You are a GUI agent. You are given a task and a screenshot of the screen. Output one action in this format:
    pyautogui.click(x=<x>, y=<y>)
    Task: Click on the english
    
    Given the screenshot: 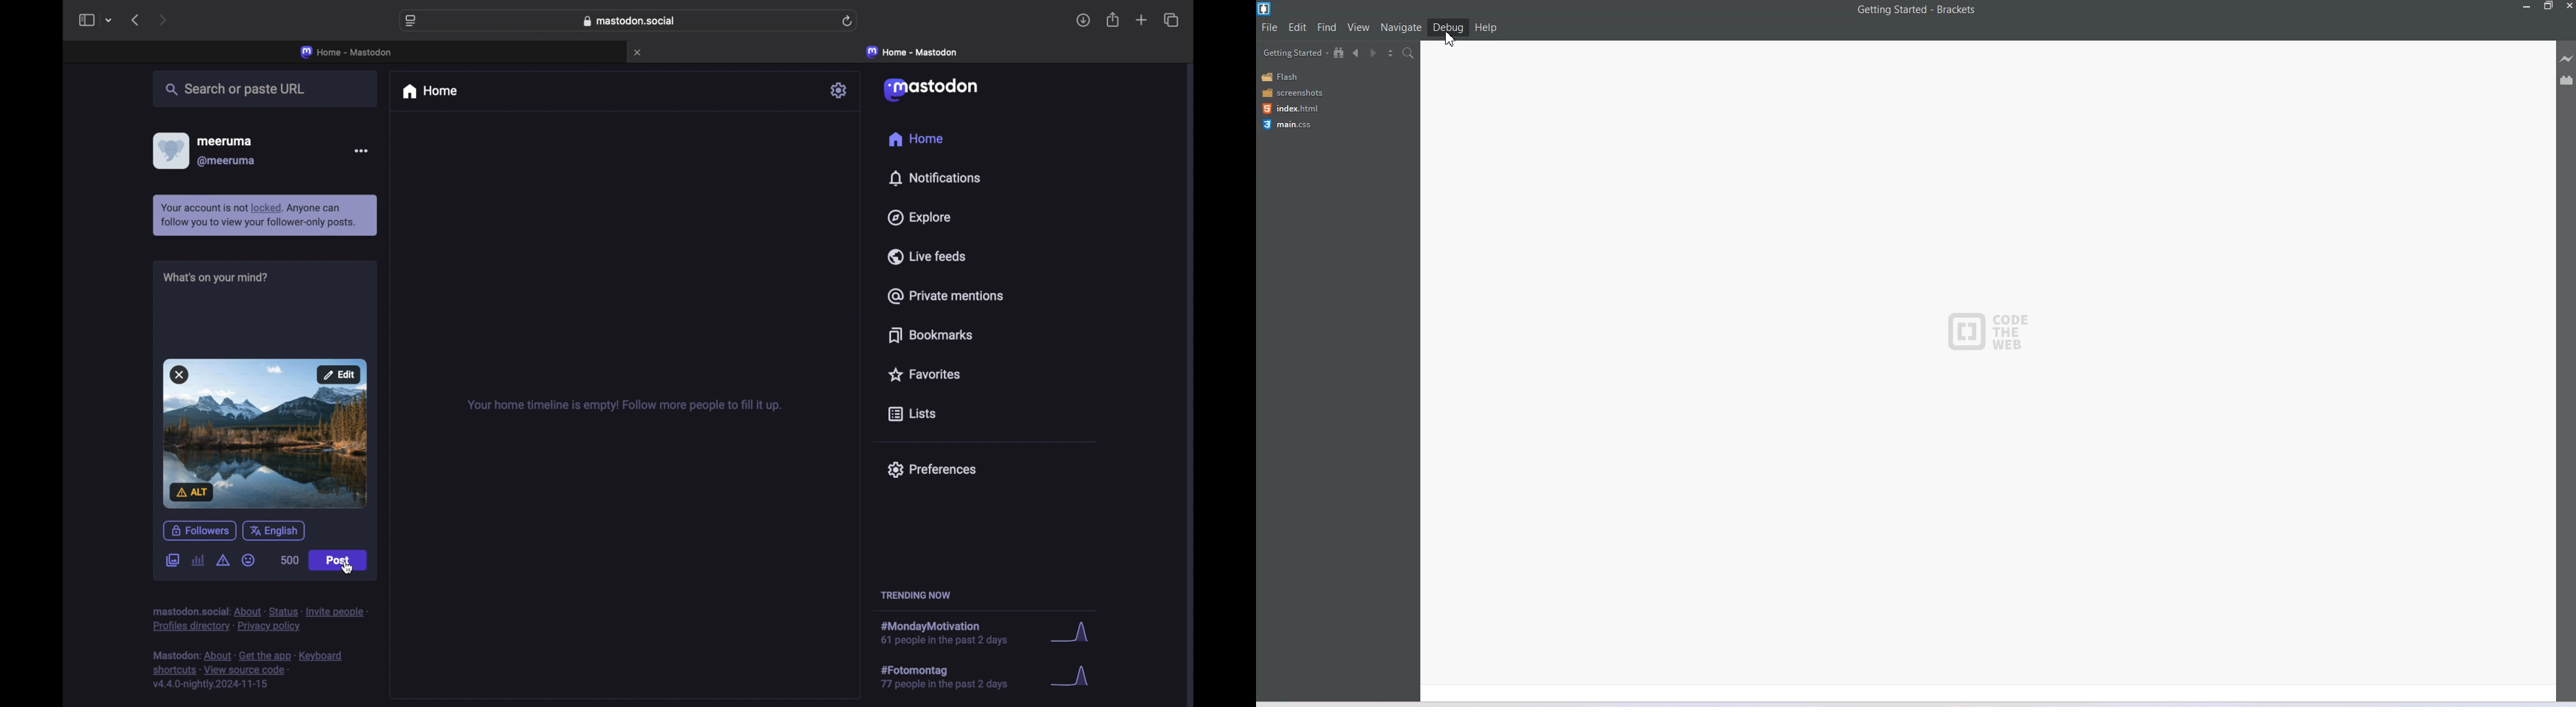 What is the action you would take?
    pyautogui.click(x=275, y=529)
    